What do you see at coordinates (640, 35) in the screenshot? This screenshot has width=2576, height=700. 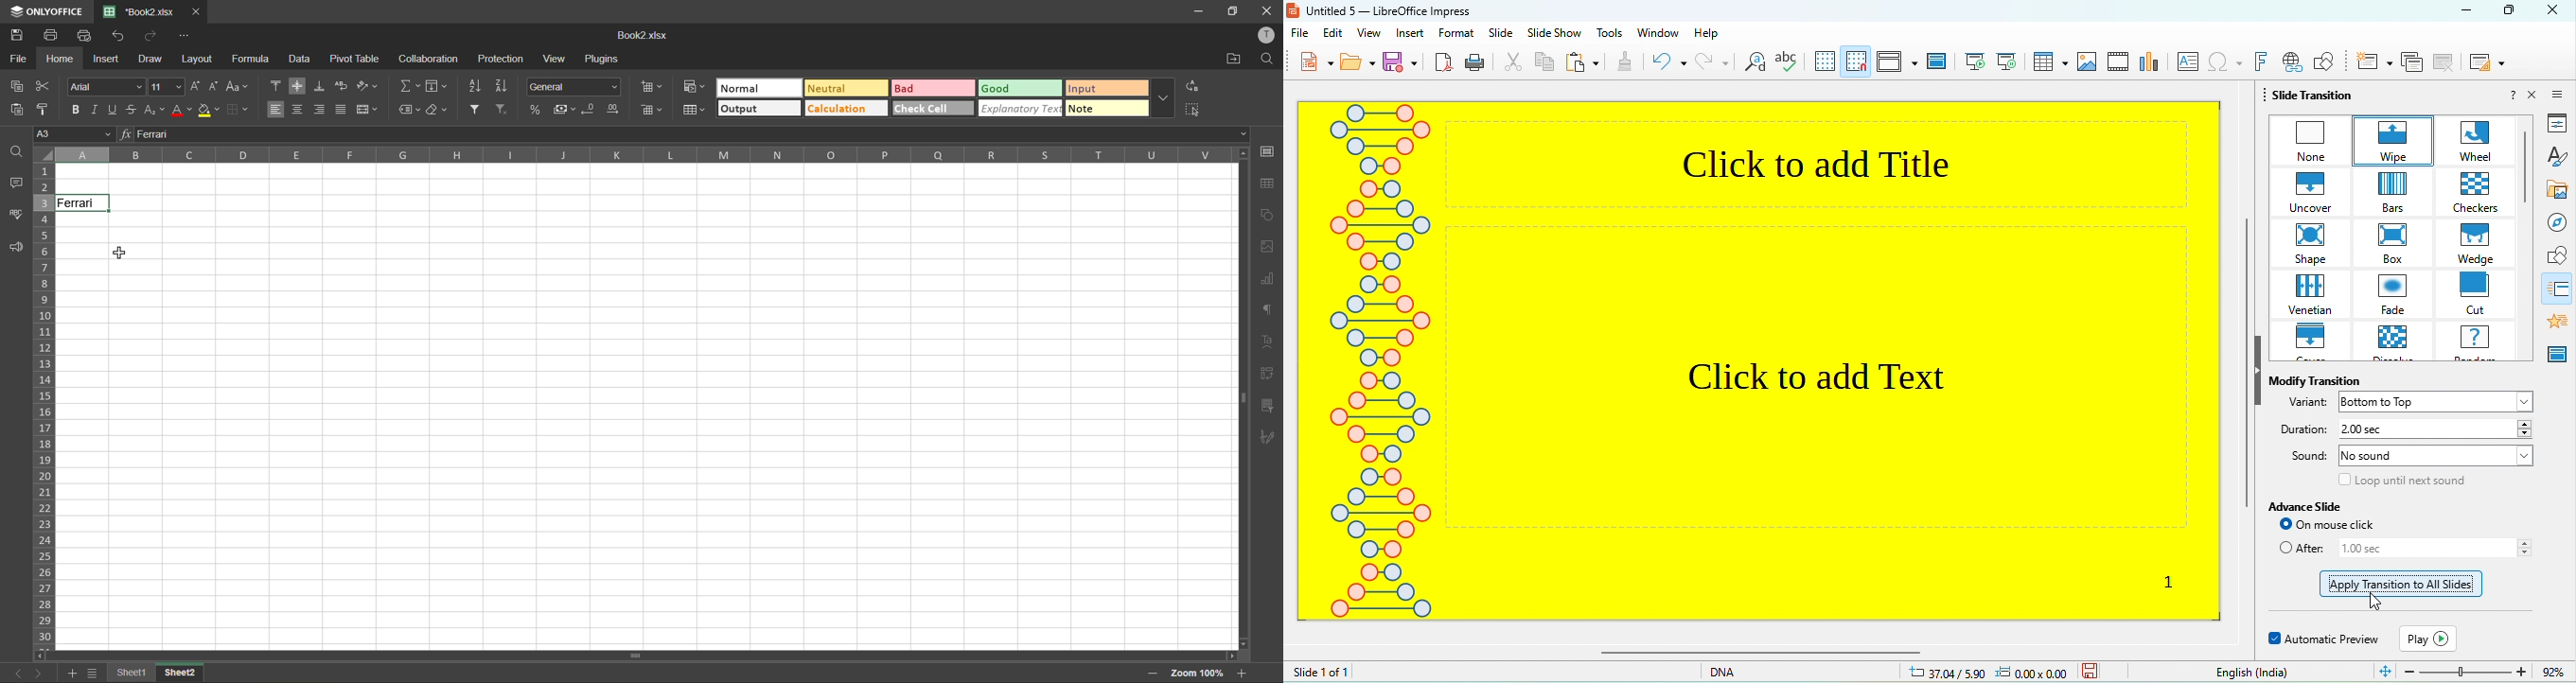 I see `file name` at bounding box center [640, 35].